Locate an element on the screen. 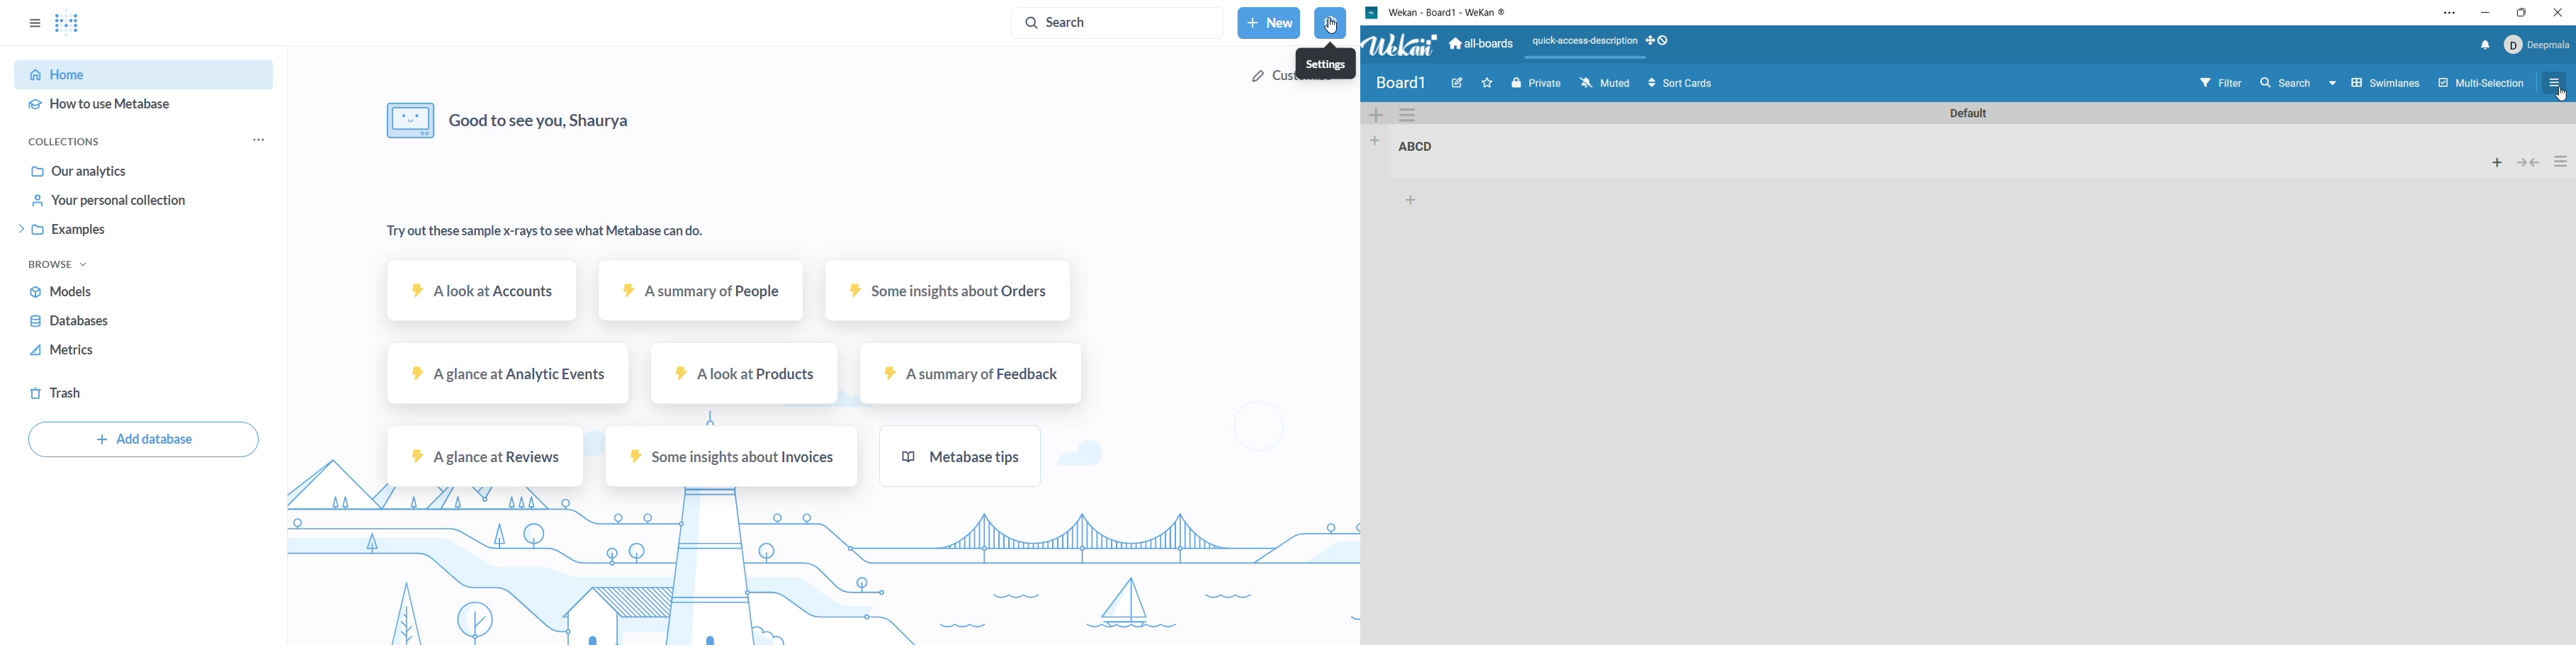 Image resolution: width=2576 pixels, height=672 pixels. search button is located at coordinates (1121, 23).